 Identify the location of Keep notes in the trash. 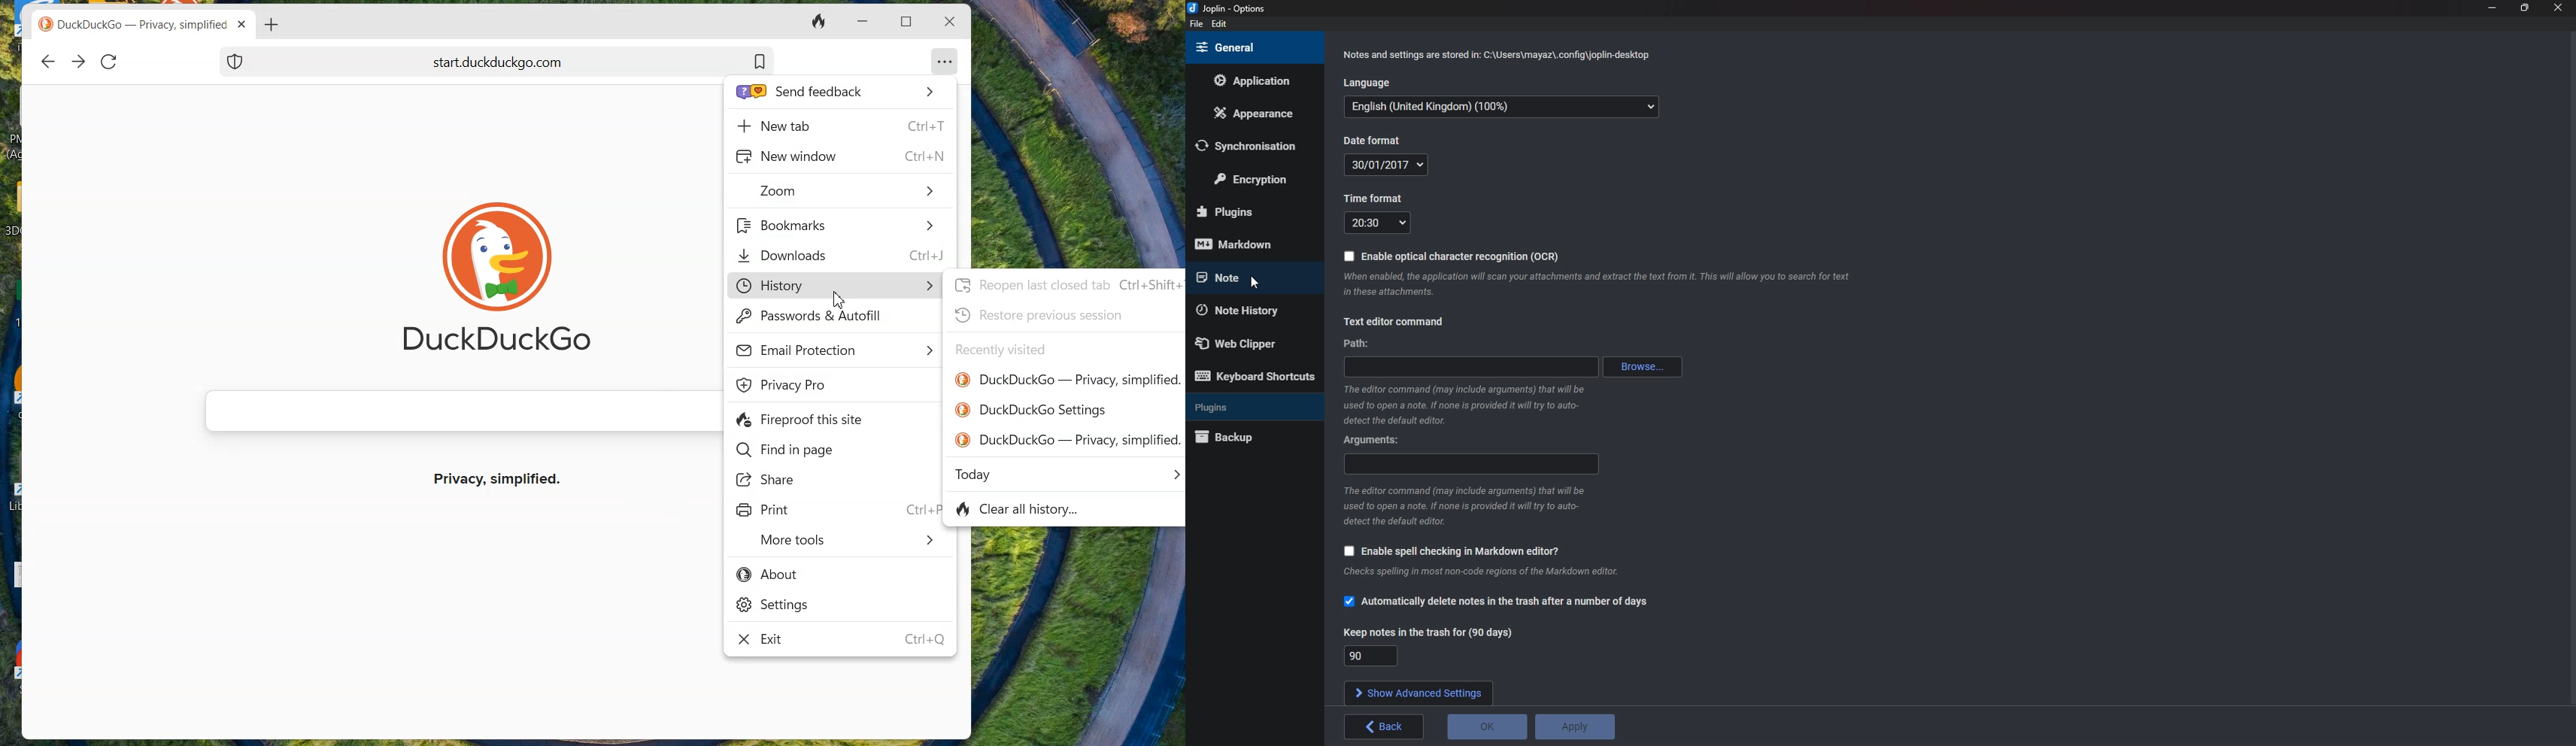
(1374, 657).